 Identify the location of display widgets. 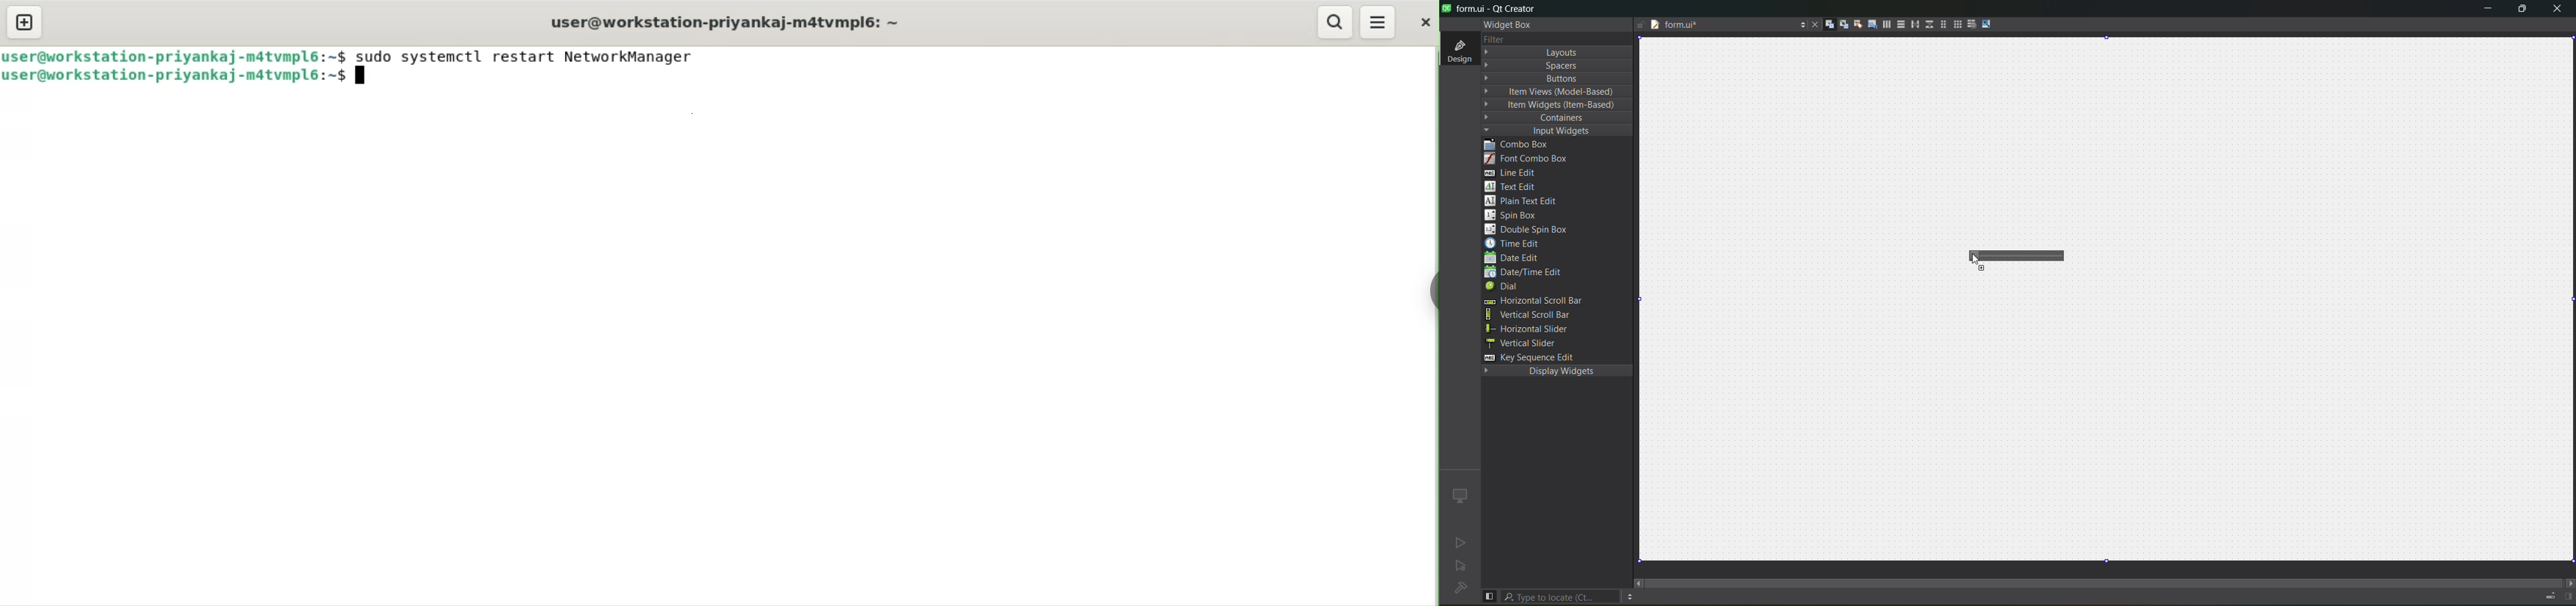
(1554, 373).